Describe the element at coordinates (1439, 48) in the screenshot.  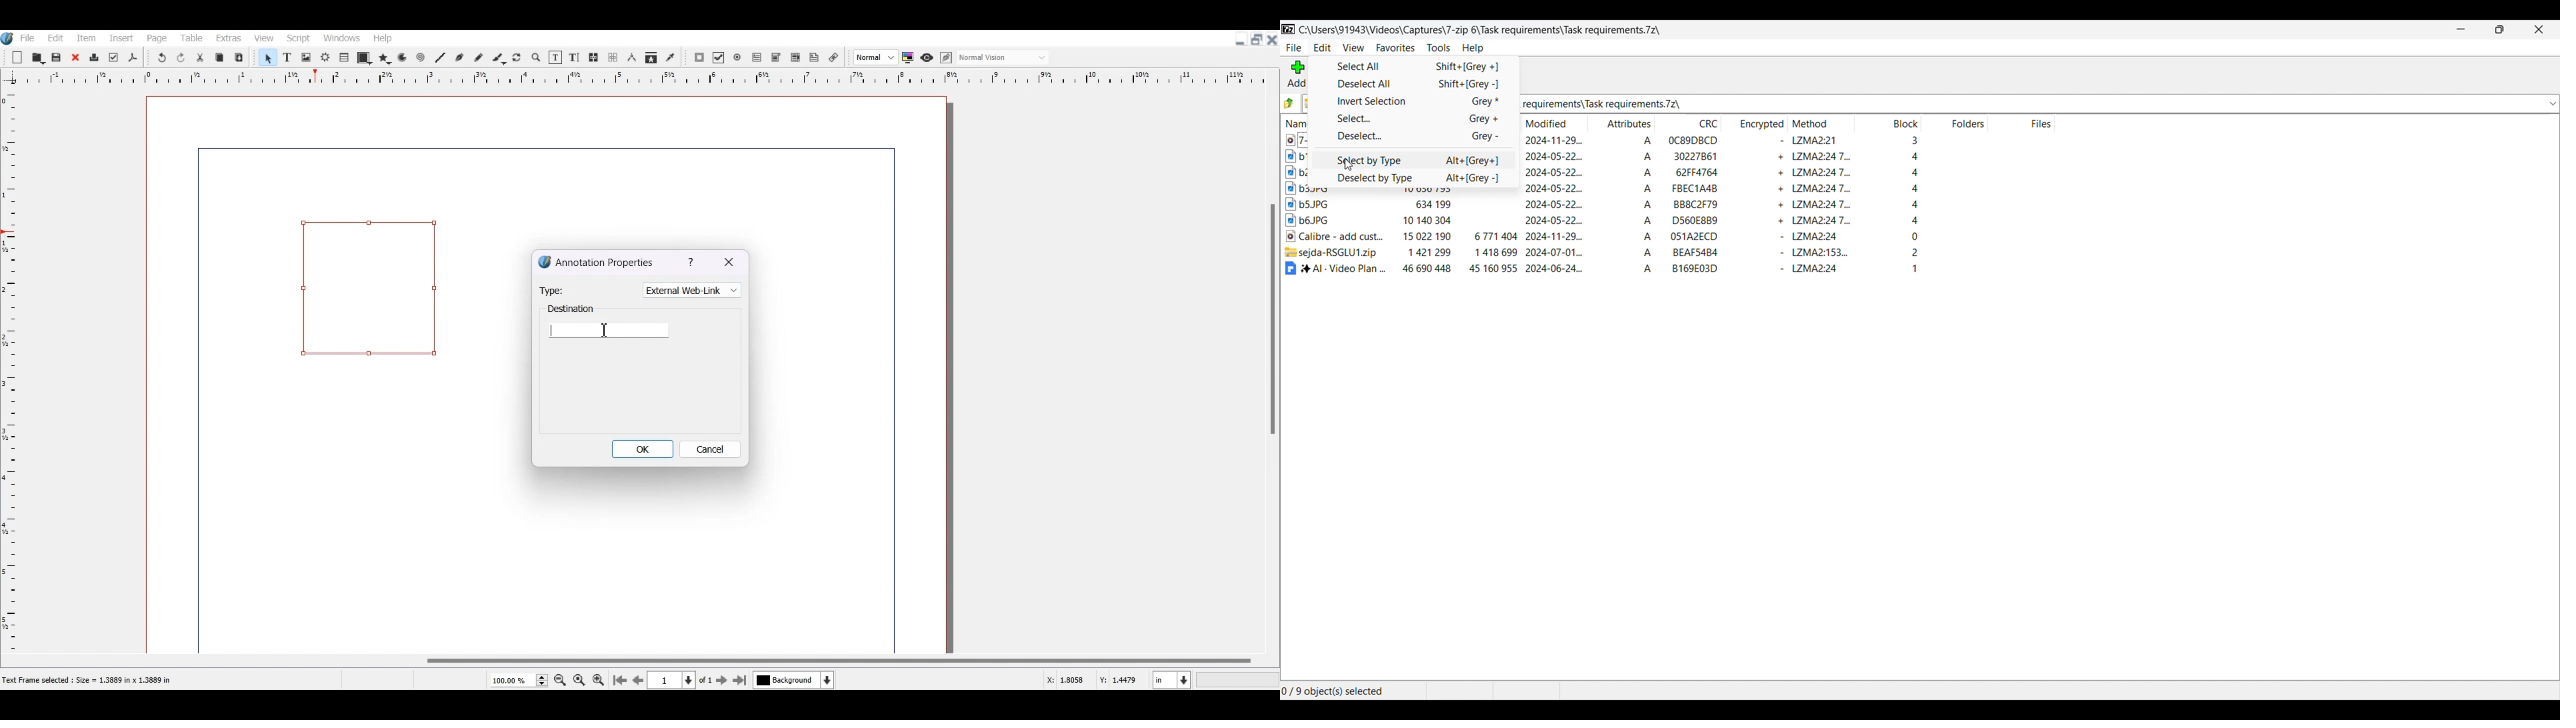
I see `Tools menu` at that location.